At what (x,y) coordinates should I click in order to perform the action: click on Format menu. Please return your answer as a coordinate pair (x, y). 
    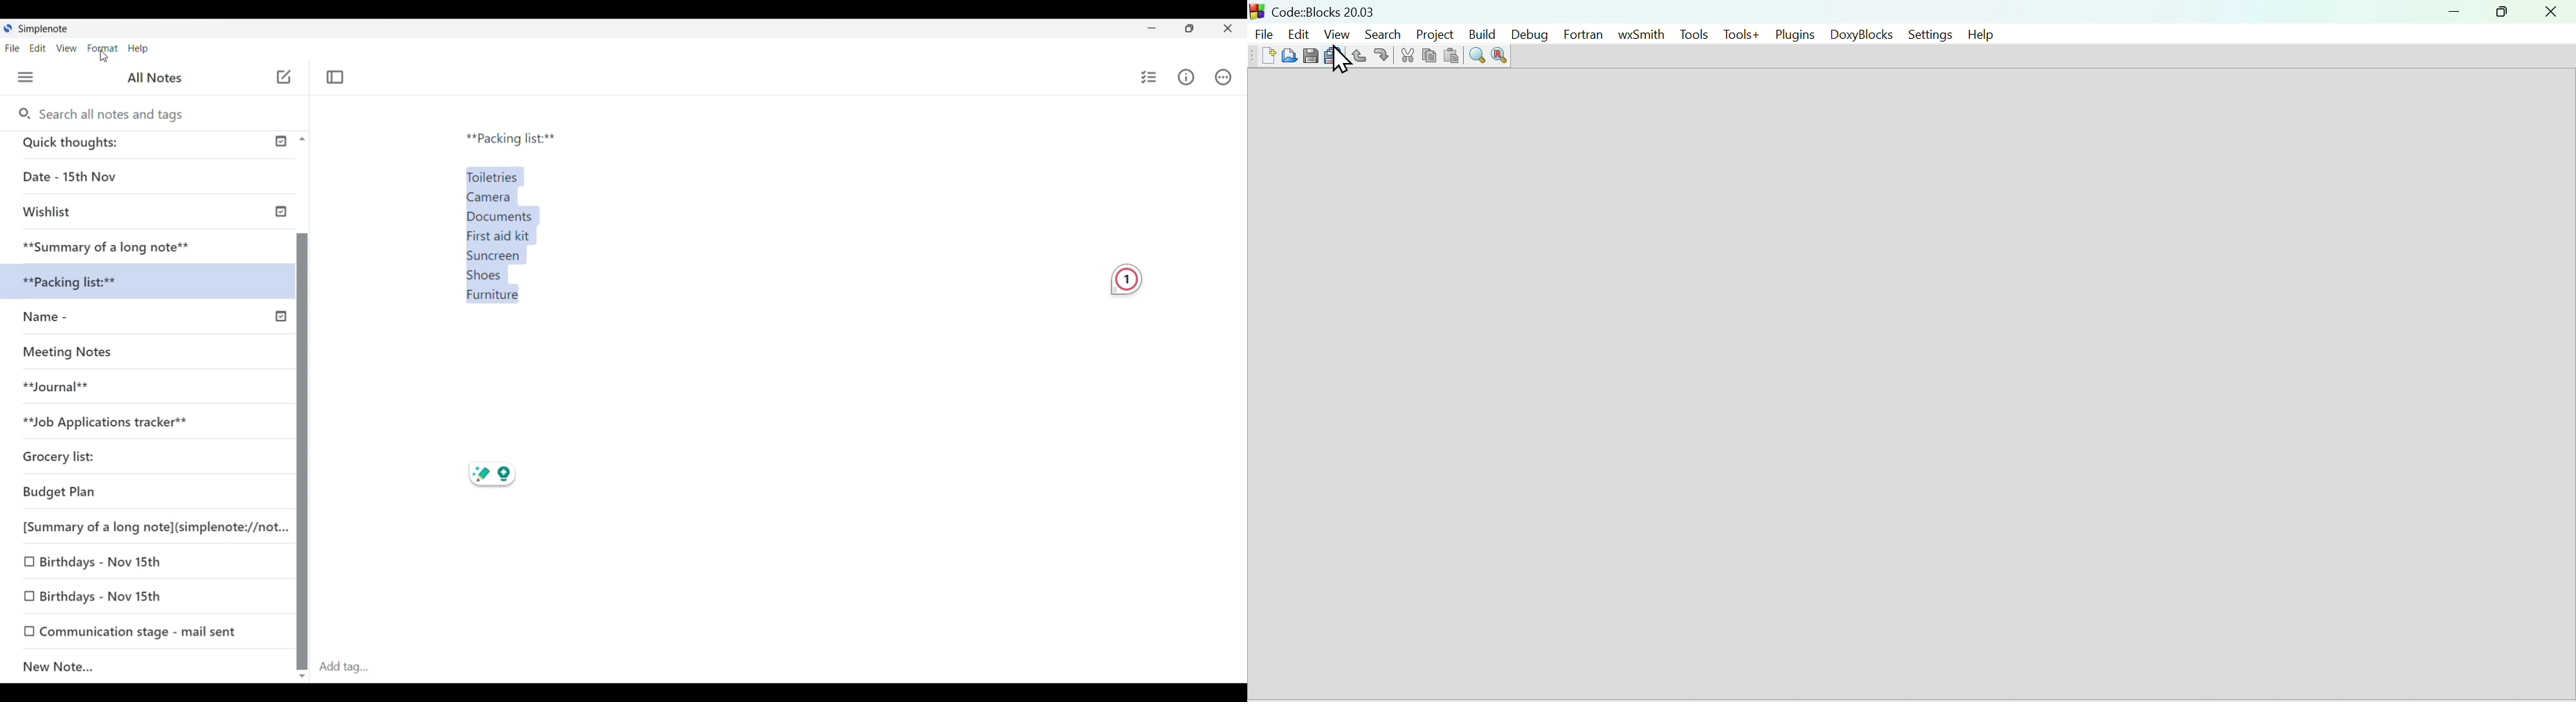
    Looking at the image, I should click on (103, 49).